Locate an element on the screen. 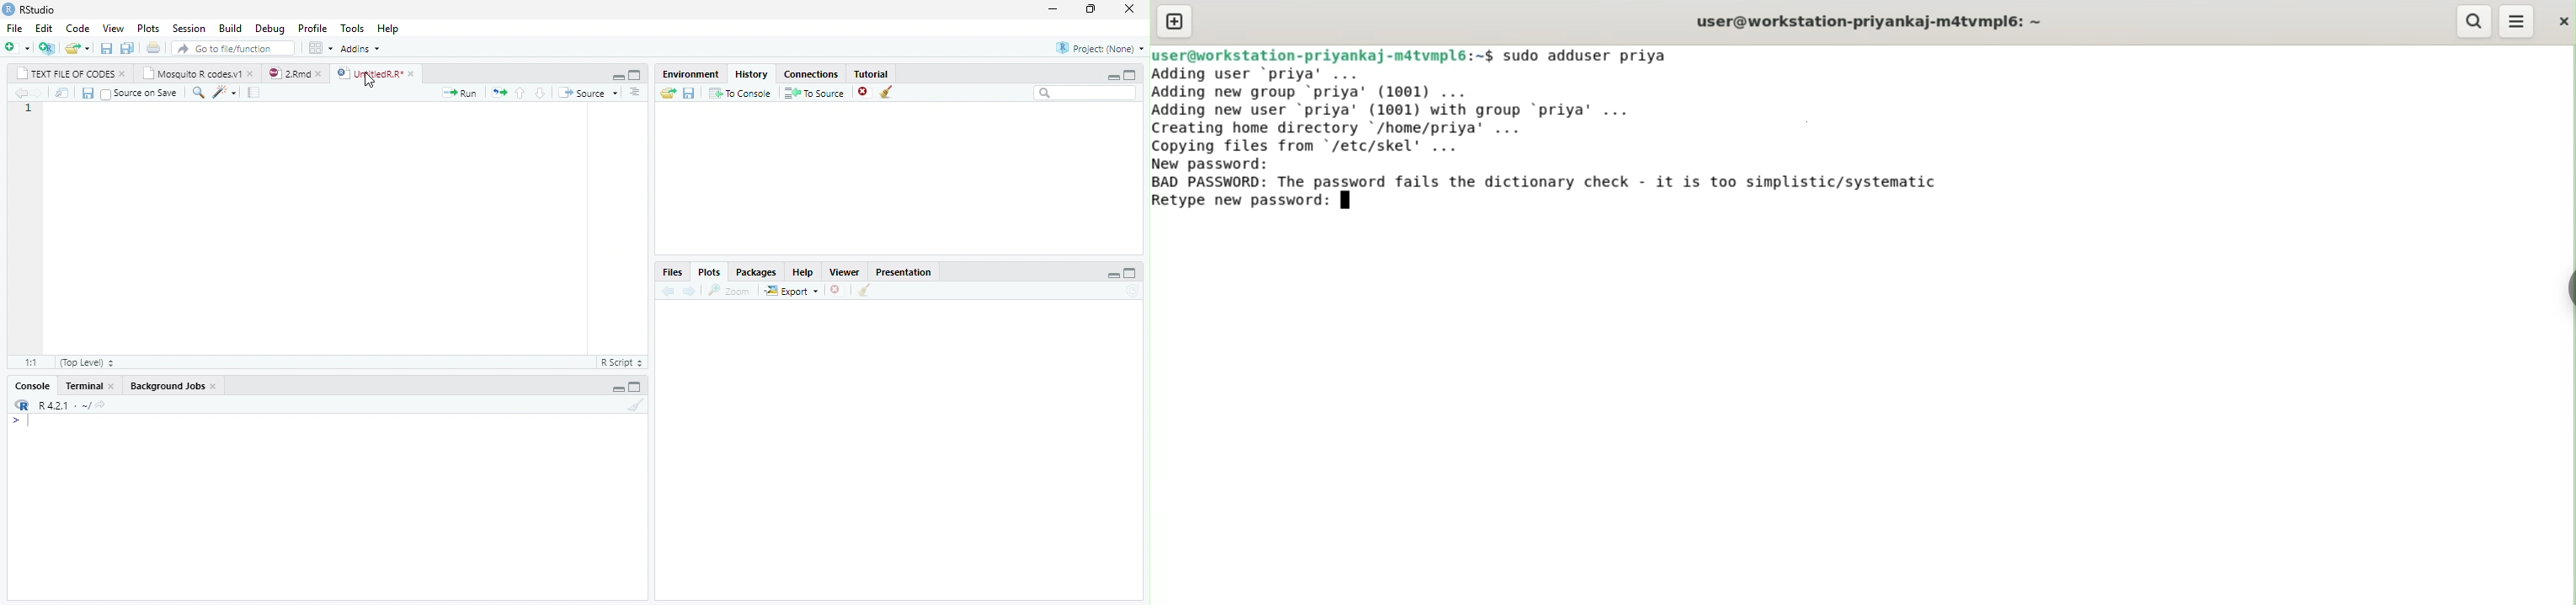 The width and height of the screenshot is (2576, 616). export is located at coordinates (788, 291).